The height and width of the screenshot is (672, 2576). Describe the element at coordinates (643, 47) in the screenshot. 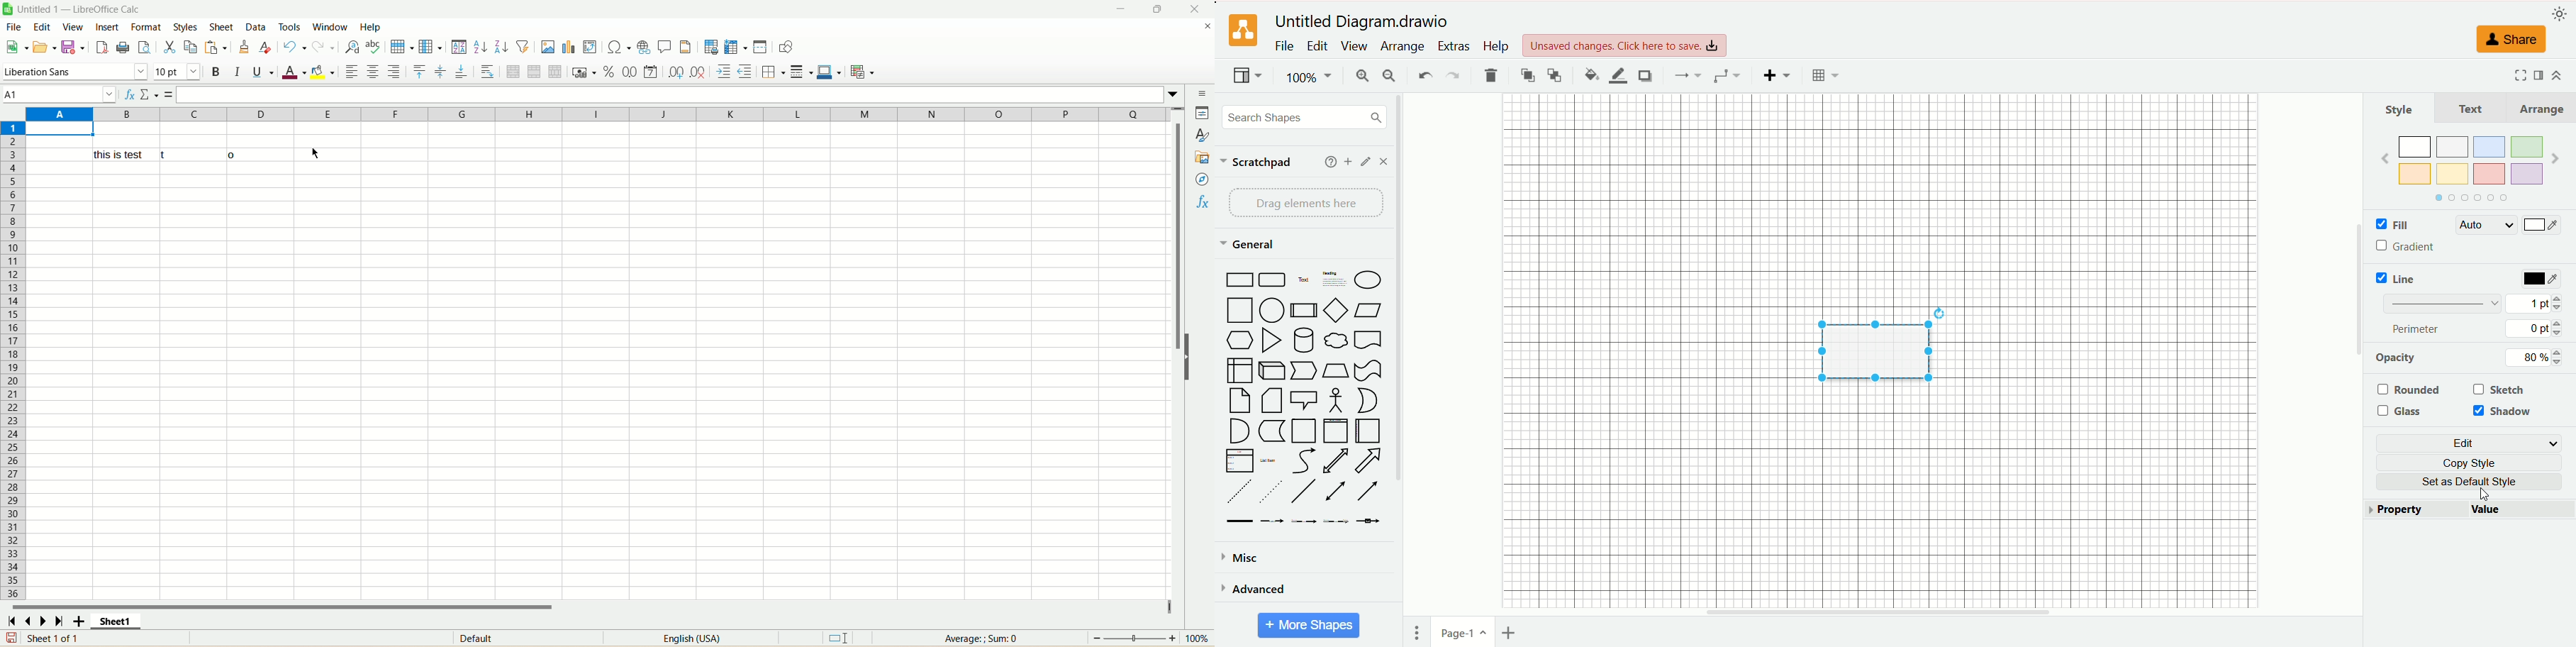

I see `insert hyperlink` at that location.